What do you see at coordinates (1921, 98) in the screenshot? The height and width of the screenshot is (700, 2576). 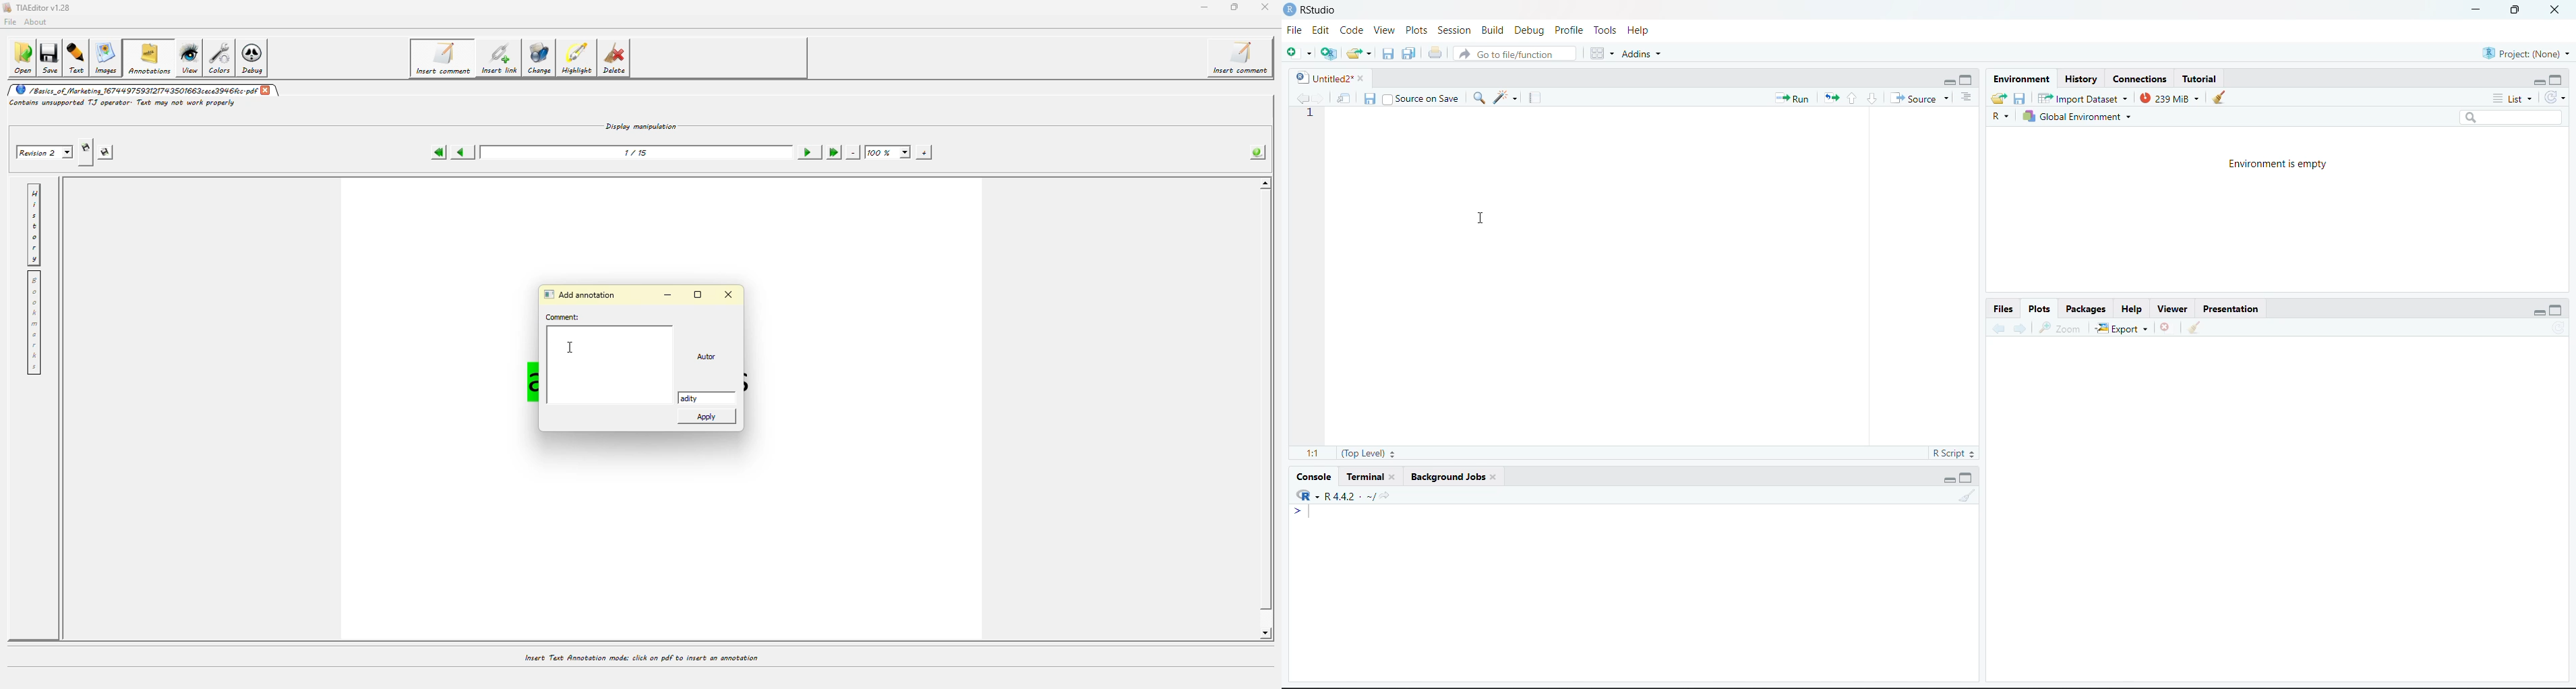 I see `Source the contents of the active document` at bounding box center [1921, 98].